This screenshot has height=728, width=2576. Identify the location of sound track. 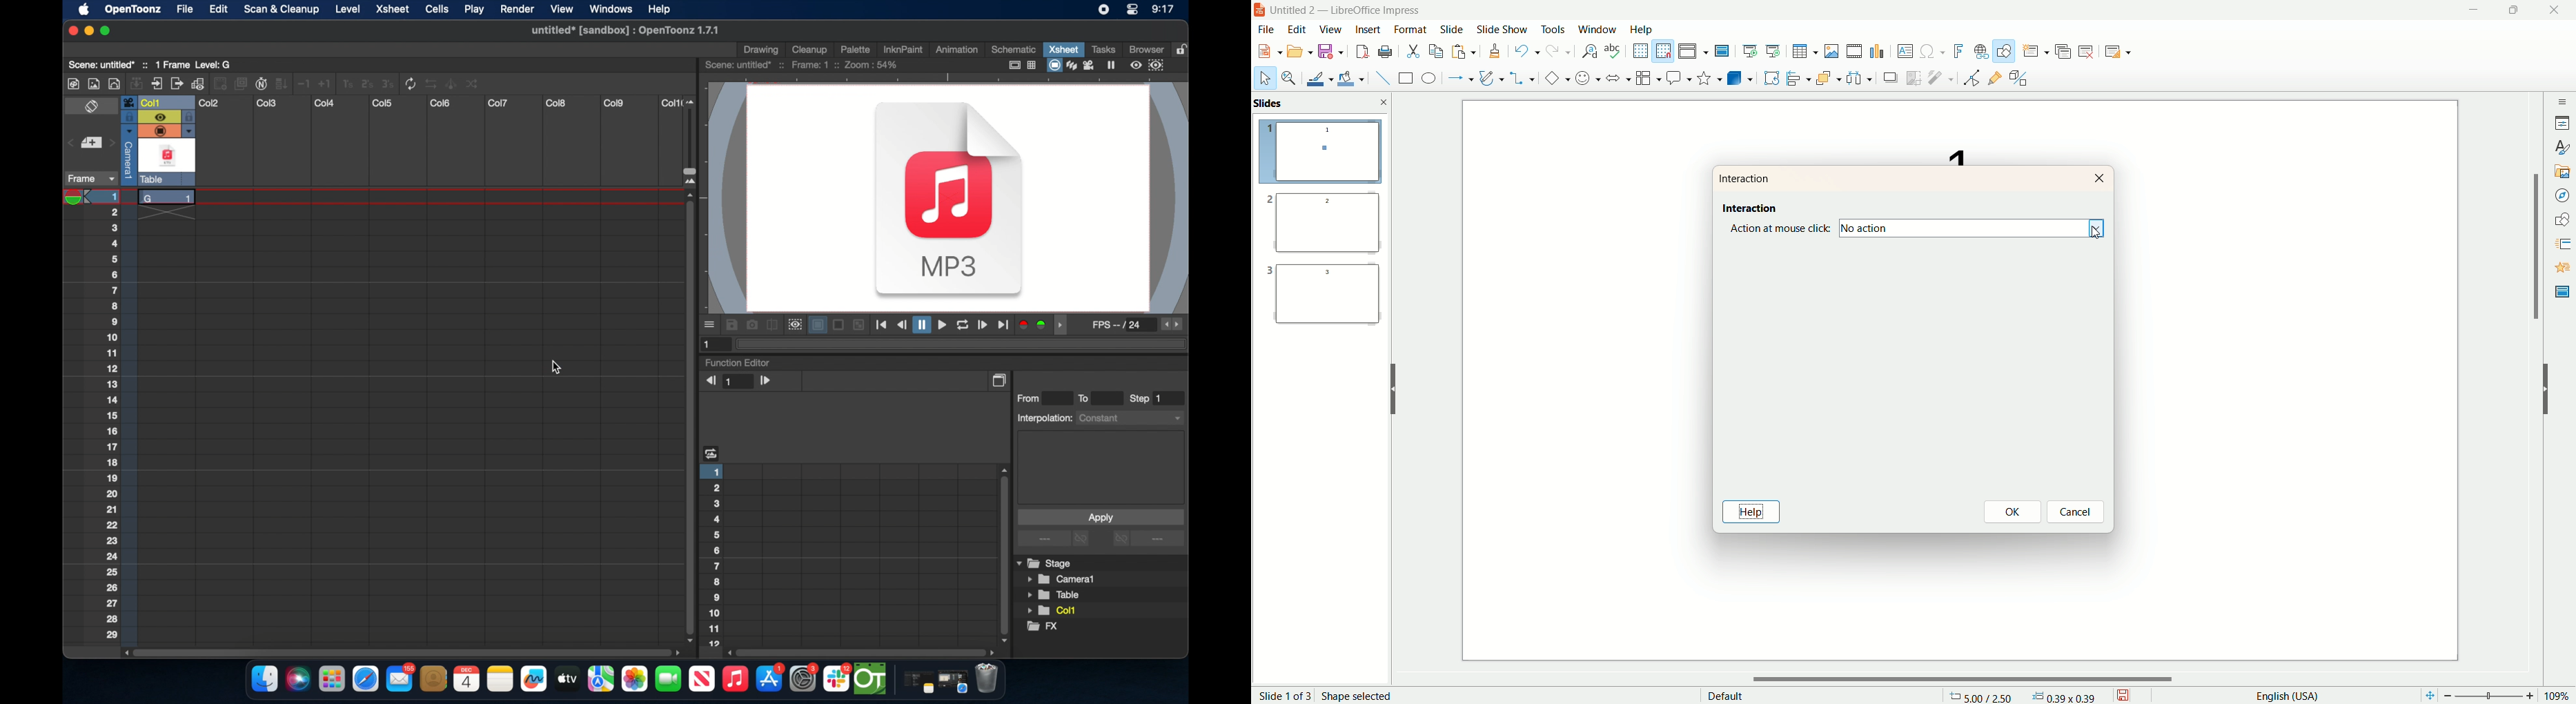
(167, 149).